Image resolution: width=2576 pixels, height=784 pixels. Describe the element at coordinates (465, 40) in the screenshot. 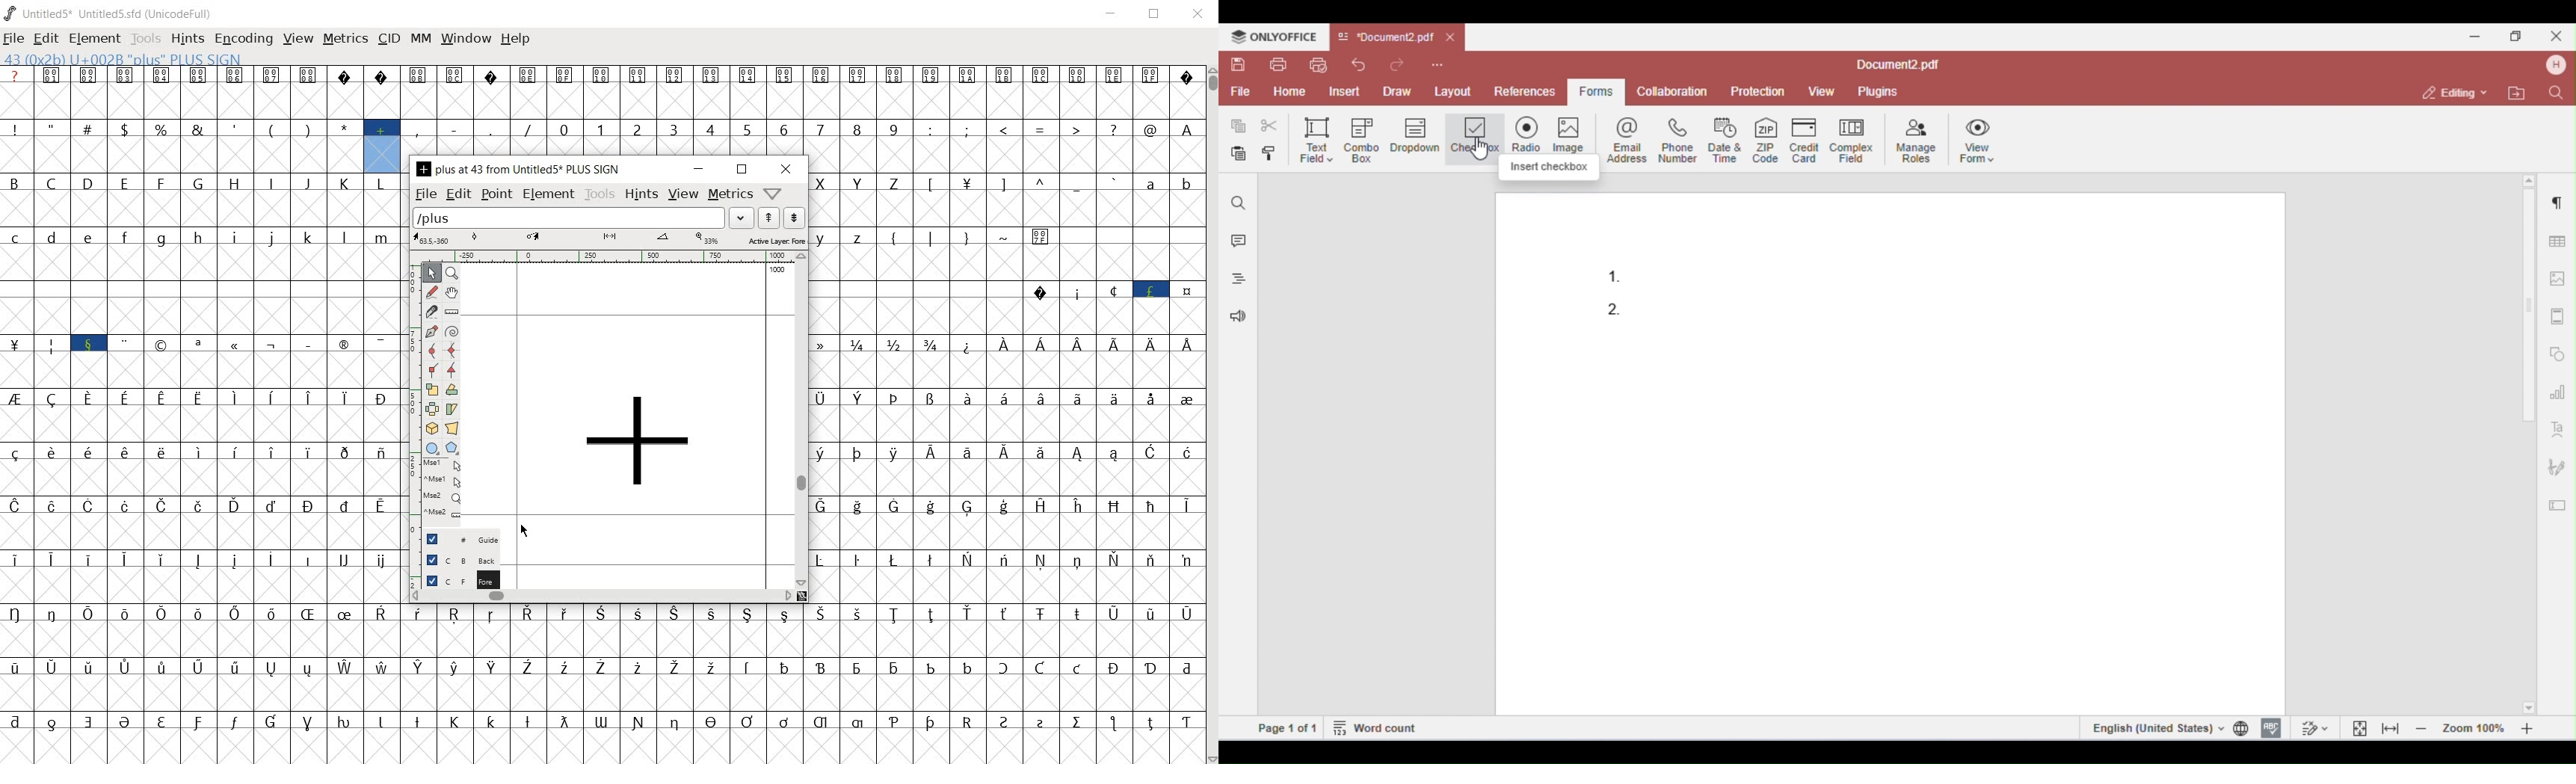

I see `window` at that location.